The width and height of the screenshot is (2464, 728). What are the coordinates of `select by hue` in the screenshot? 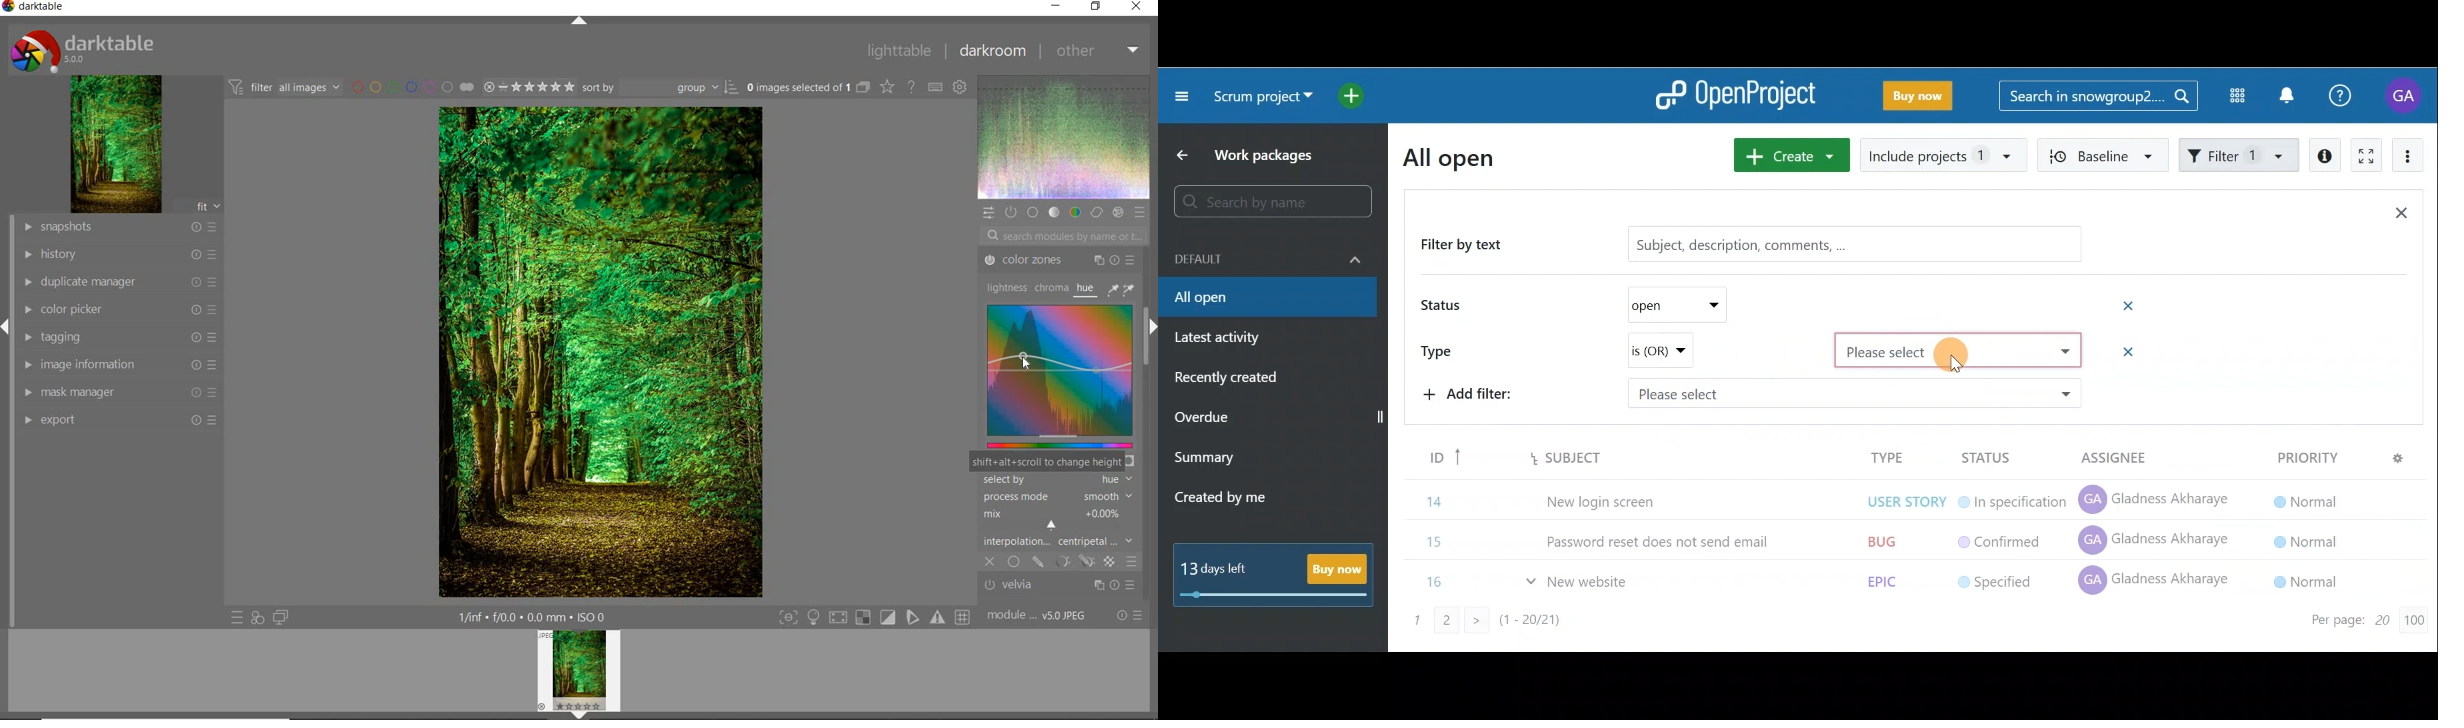 It's located at (1057, 479).